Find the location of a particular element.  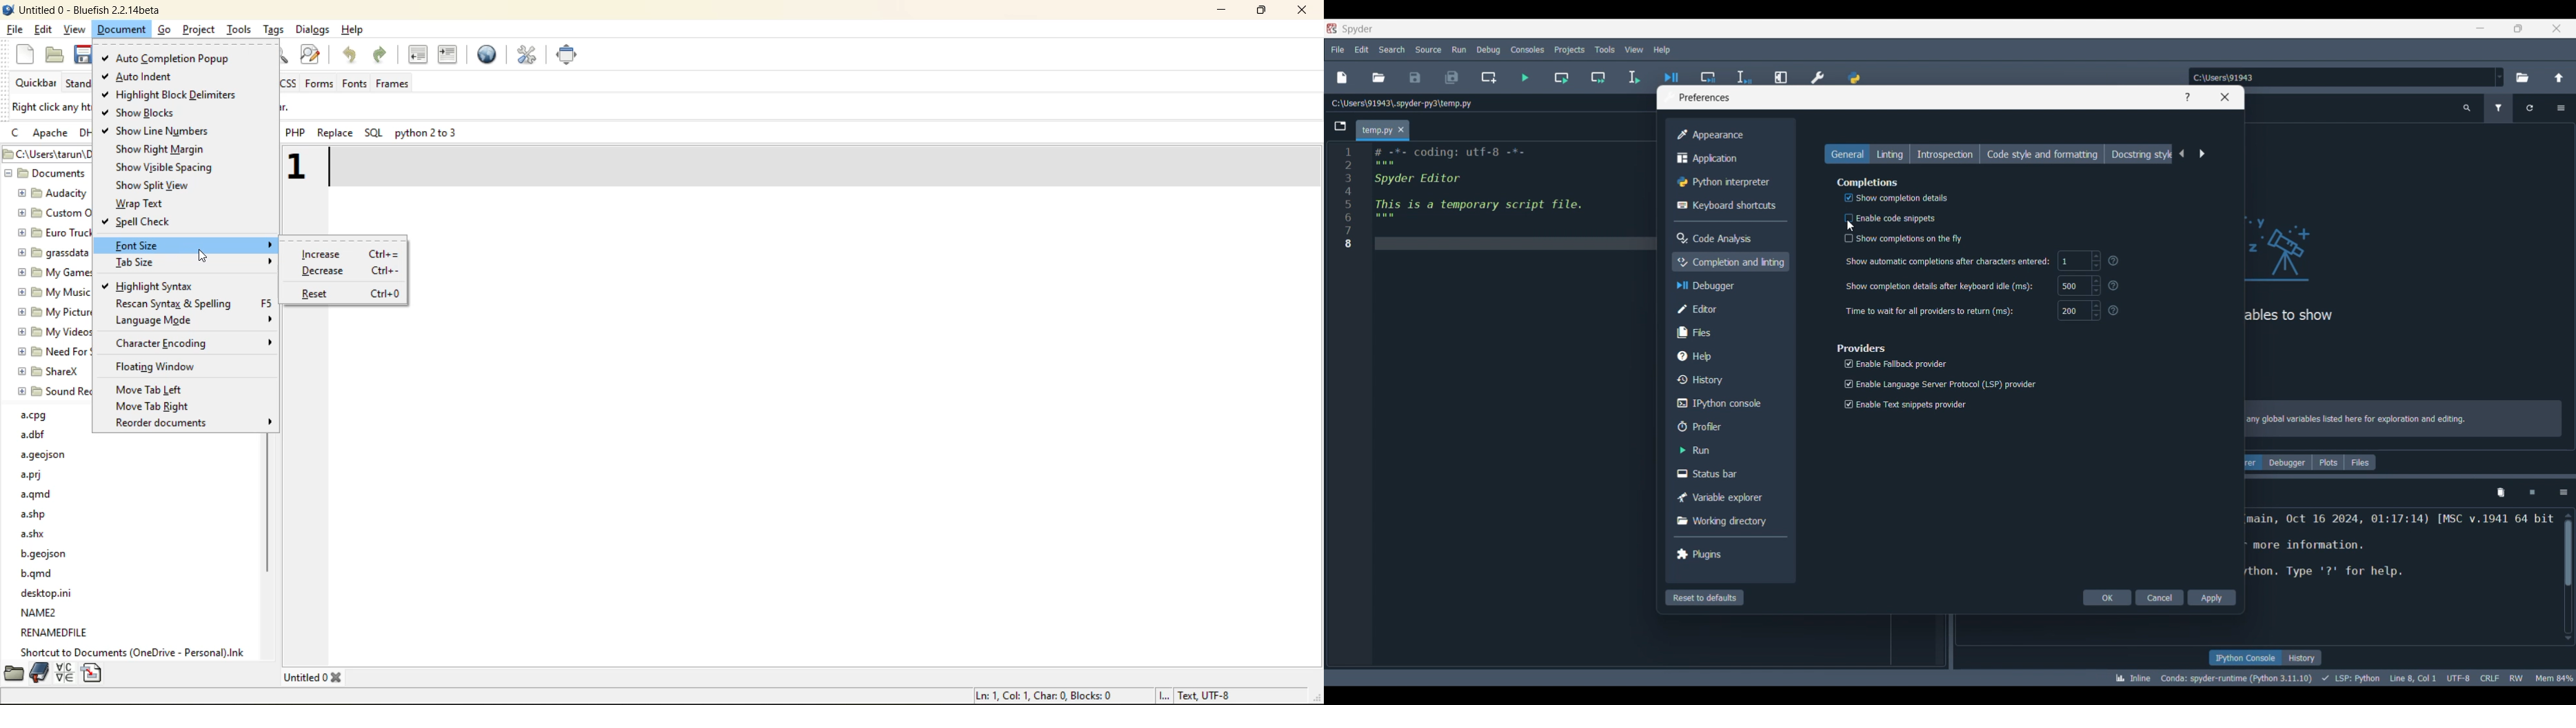

Plots is located at coordinates (2329, 462).